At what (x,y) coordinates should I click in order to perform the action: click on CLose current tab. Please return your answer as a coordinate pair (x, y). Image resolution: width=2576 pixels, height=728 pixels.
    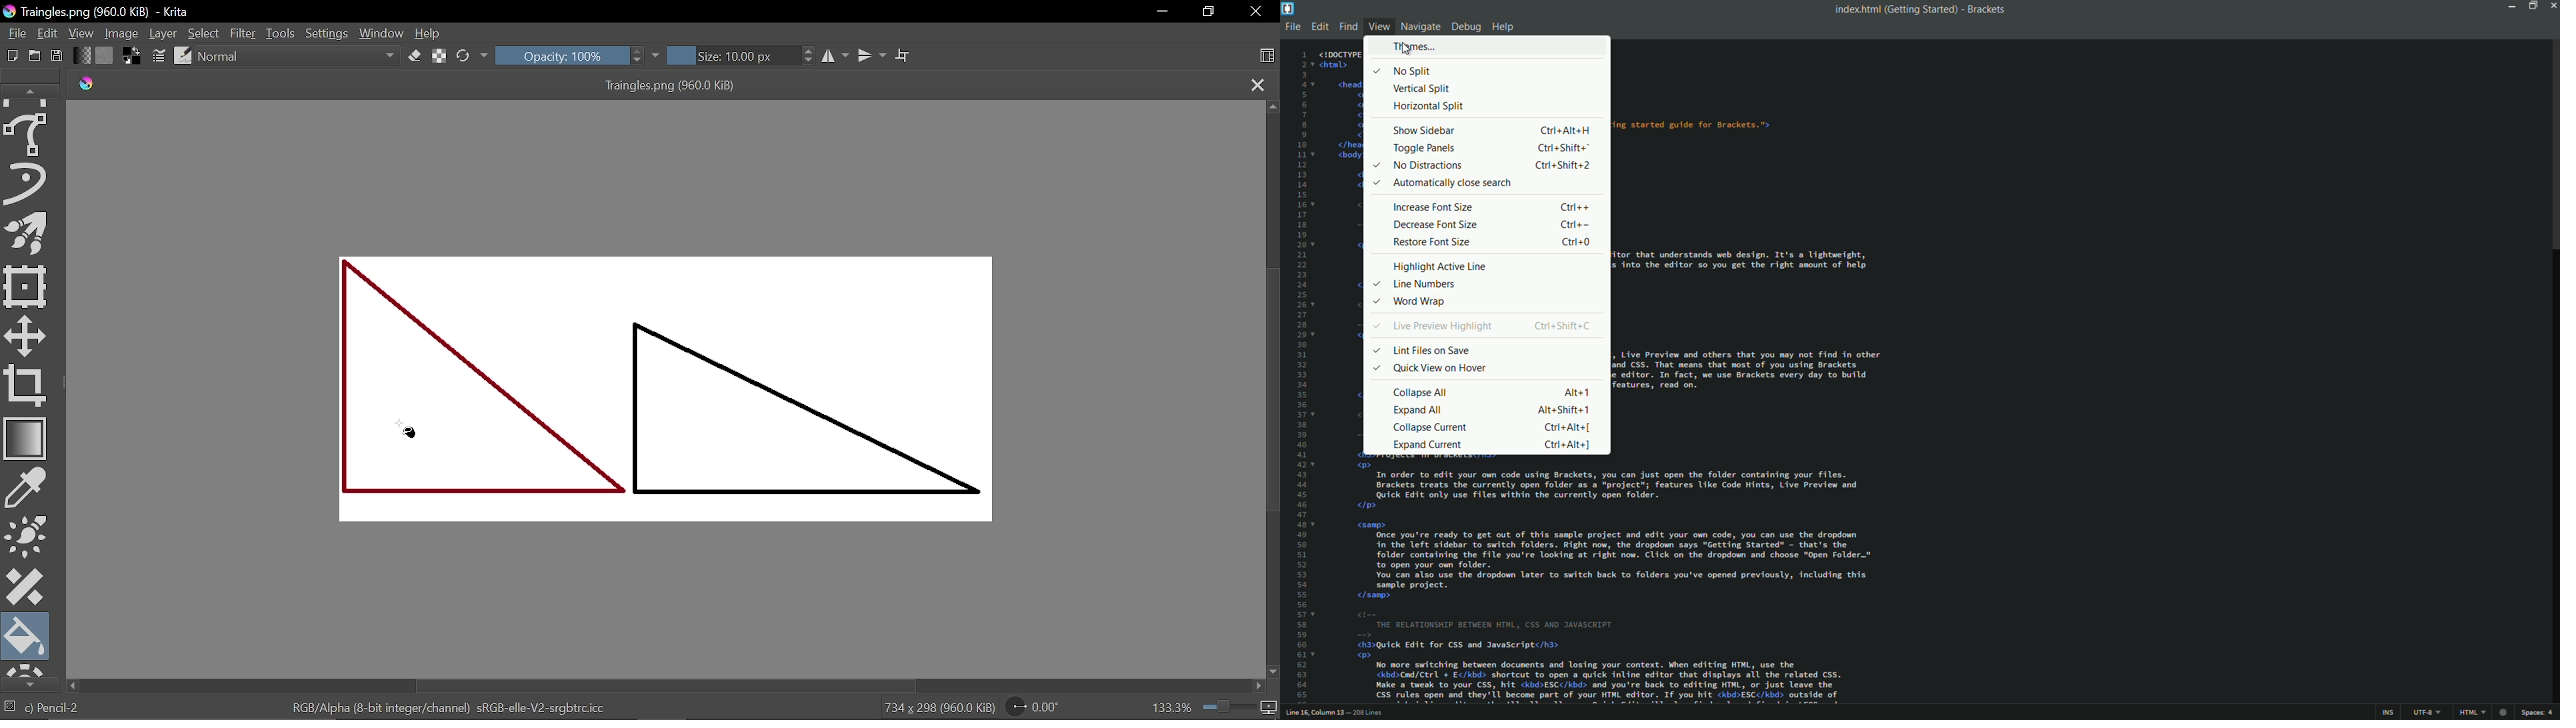
    Looking at the image, I should click on (1258, 86).